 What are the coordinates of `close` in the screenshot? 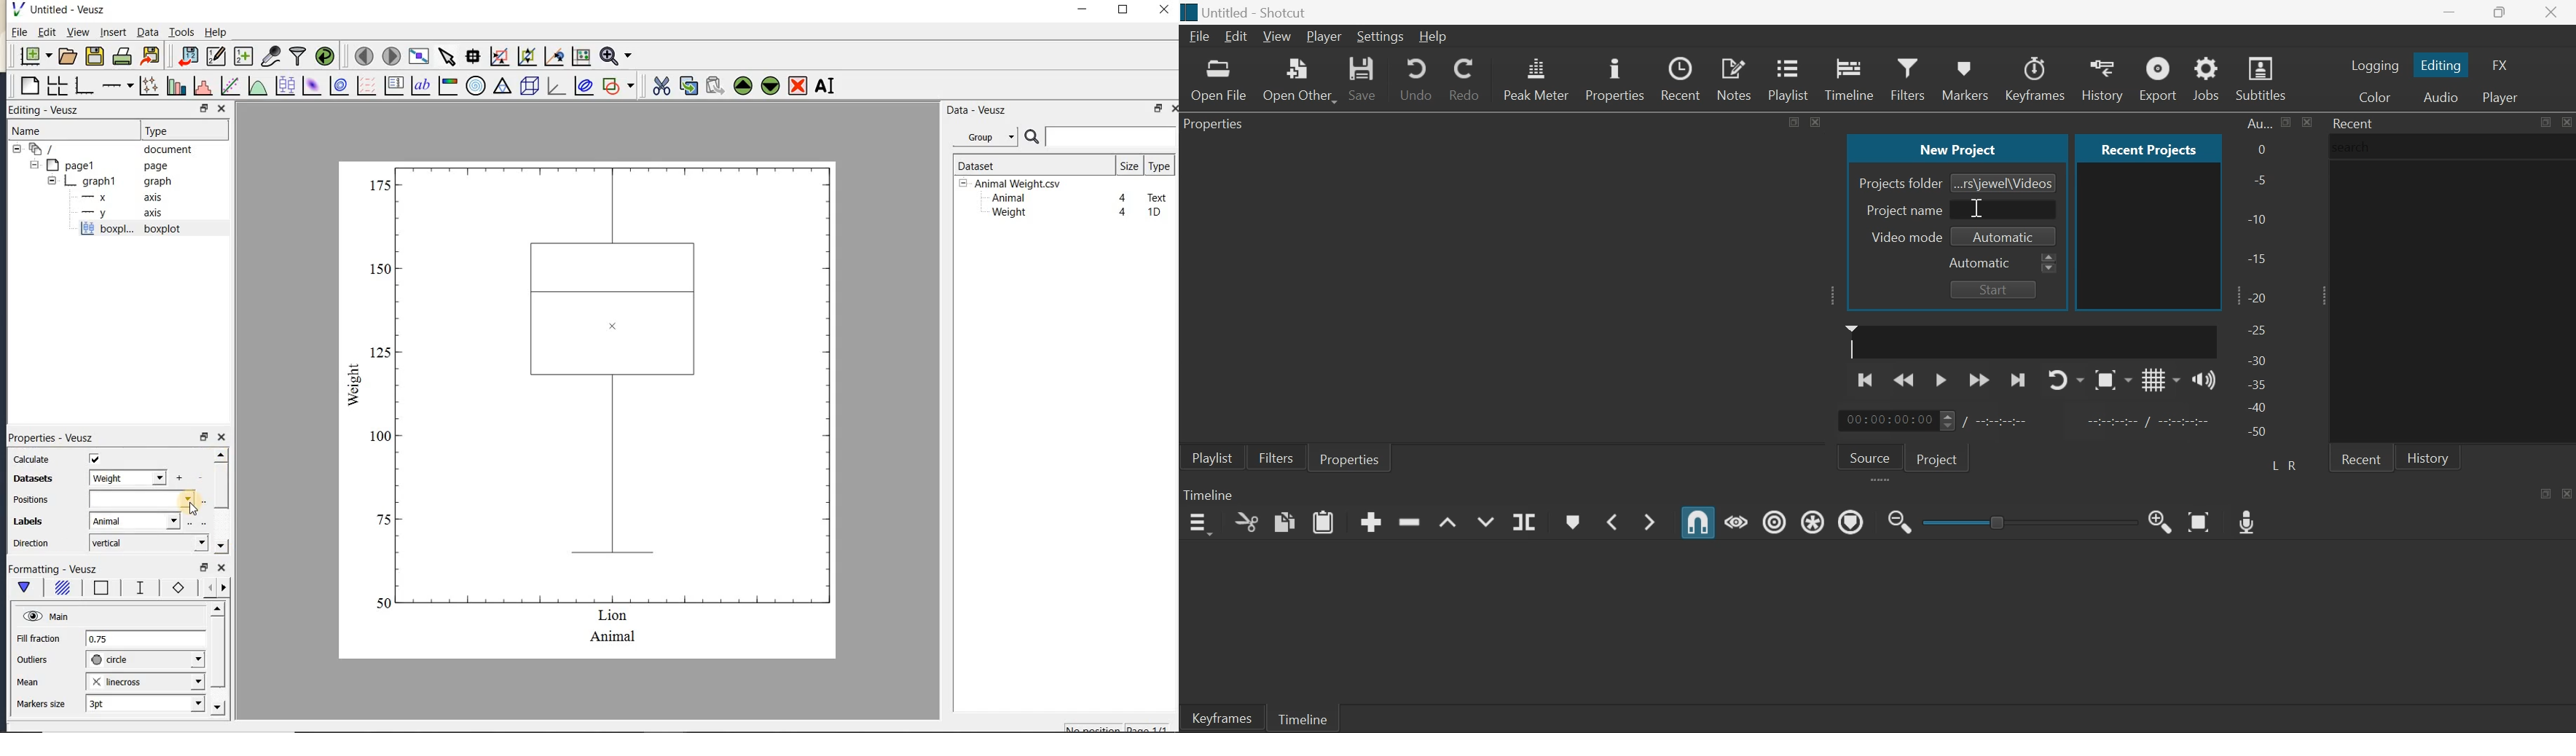 It's located at (222, 438).